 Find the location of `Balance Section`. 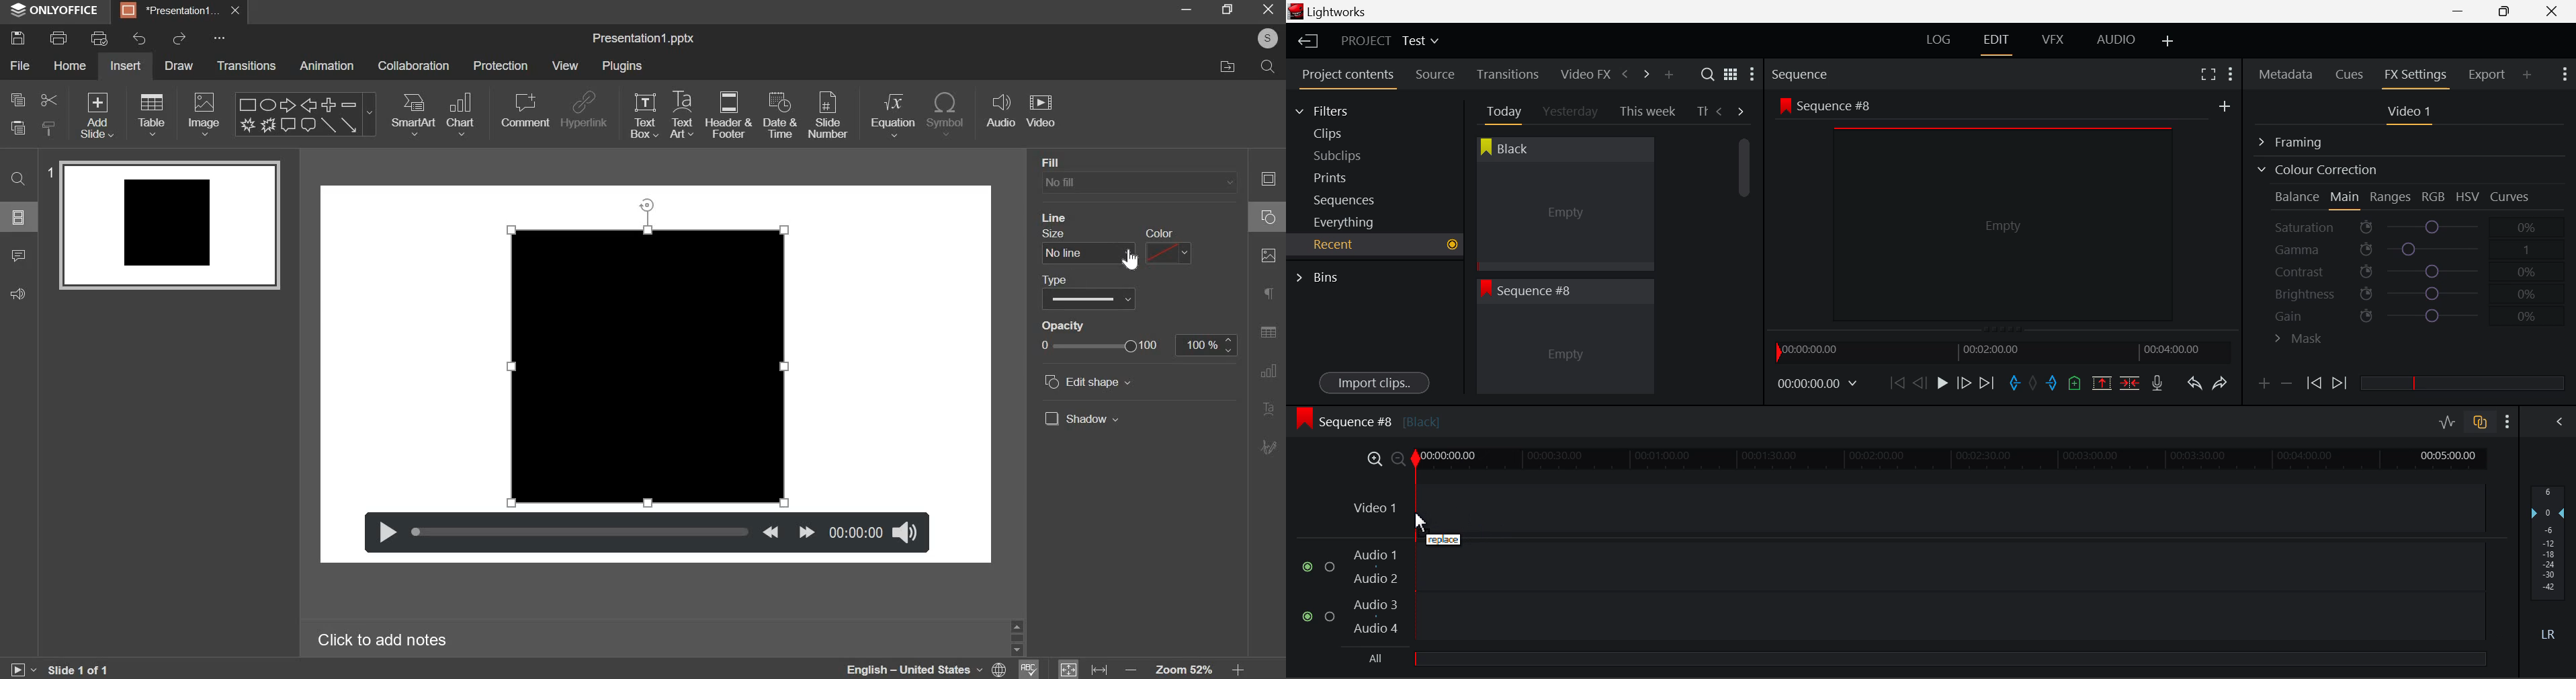

Balance Section is located at coordinates (2299, 196).